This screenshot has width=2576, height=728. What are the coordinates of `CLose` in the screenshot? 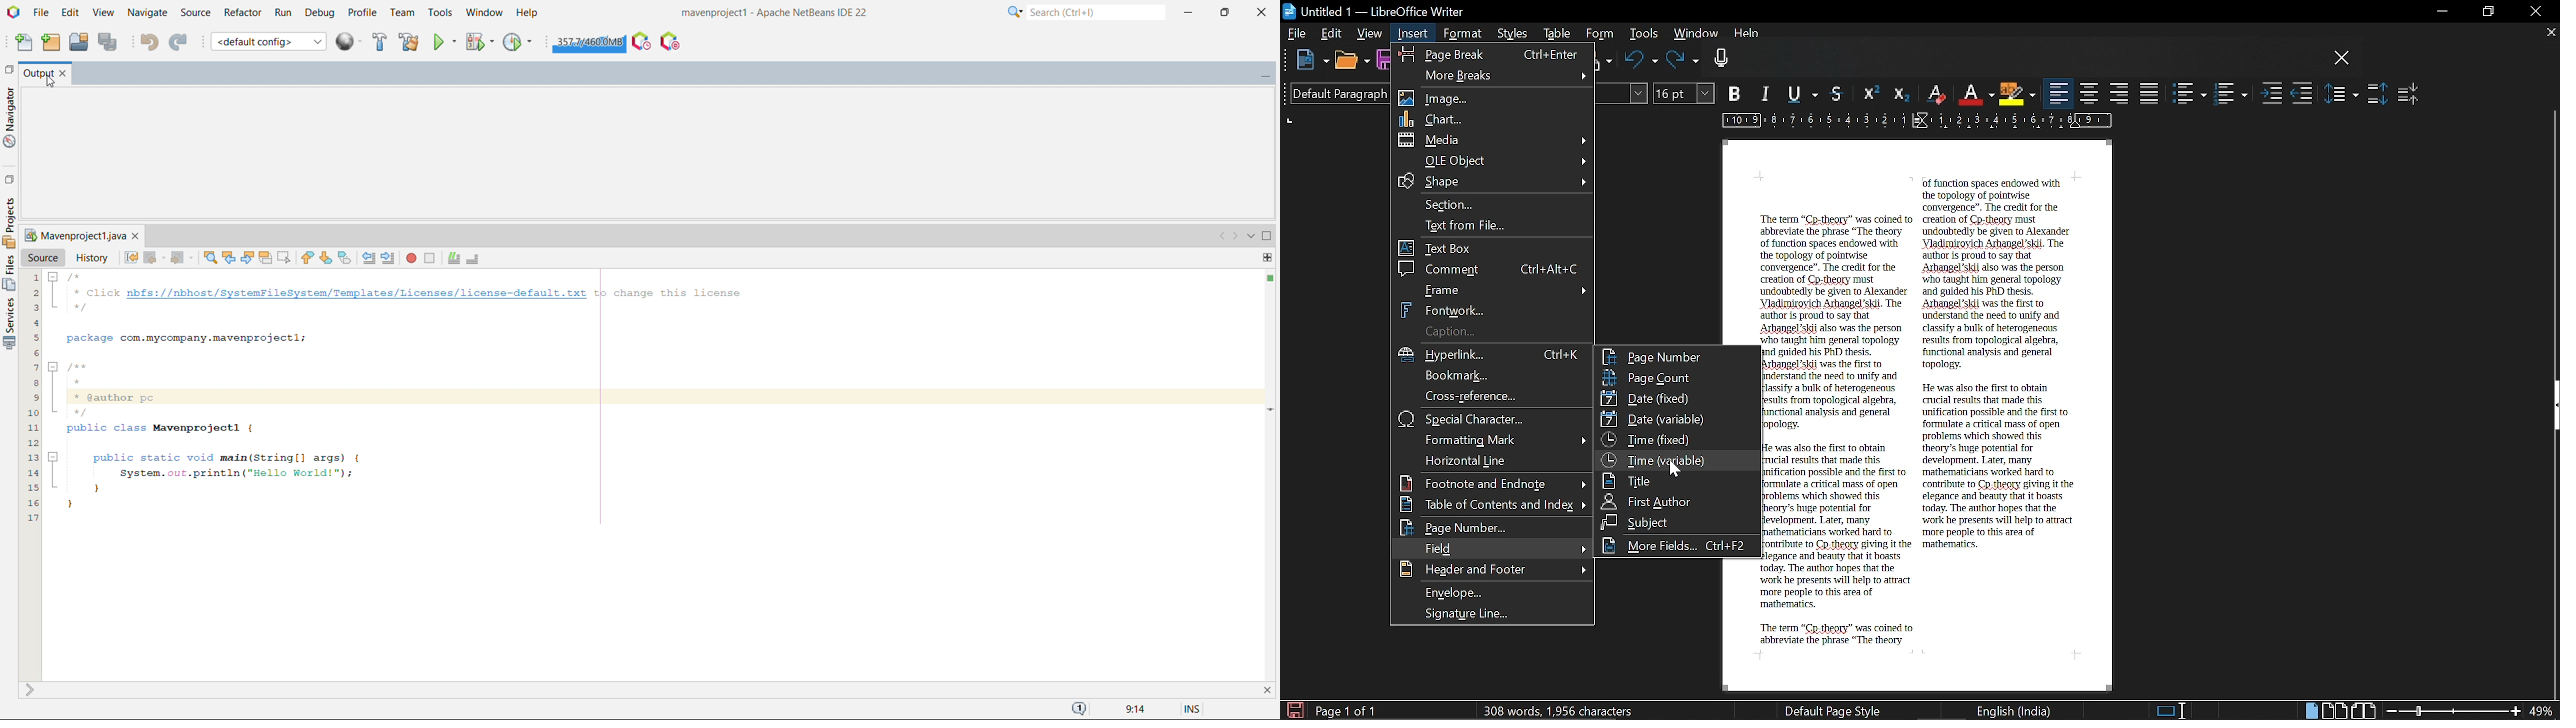 It's located at (2342, 59).